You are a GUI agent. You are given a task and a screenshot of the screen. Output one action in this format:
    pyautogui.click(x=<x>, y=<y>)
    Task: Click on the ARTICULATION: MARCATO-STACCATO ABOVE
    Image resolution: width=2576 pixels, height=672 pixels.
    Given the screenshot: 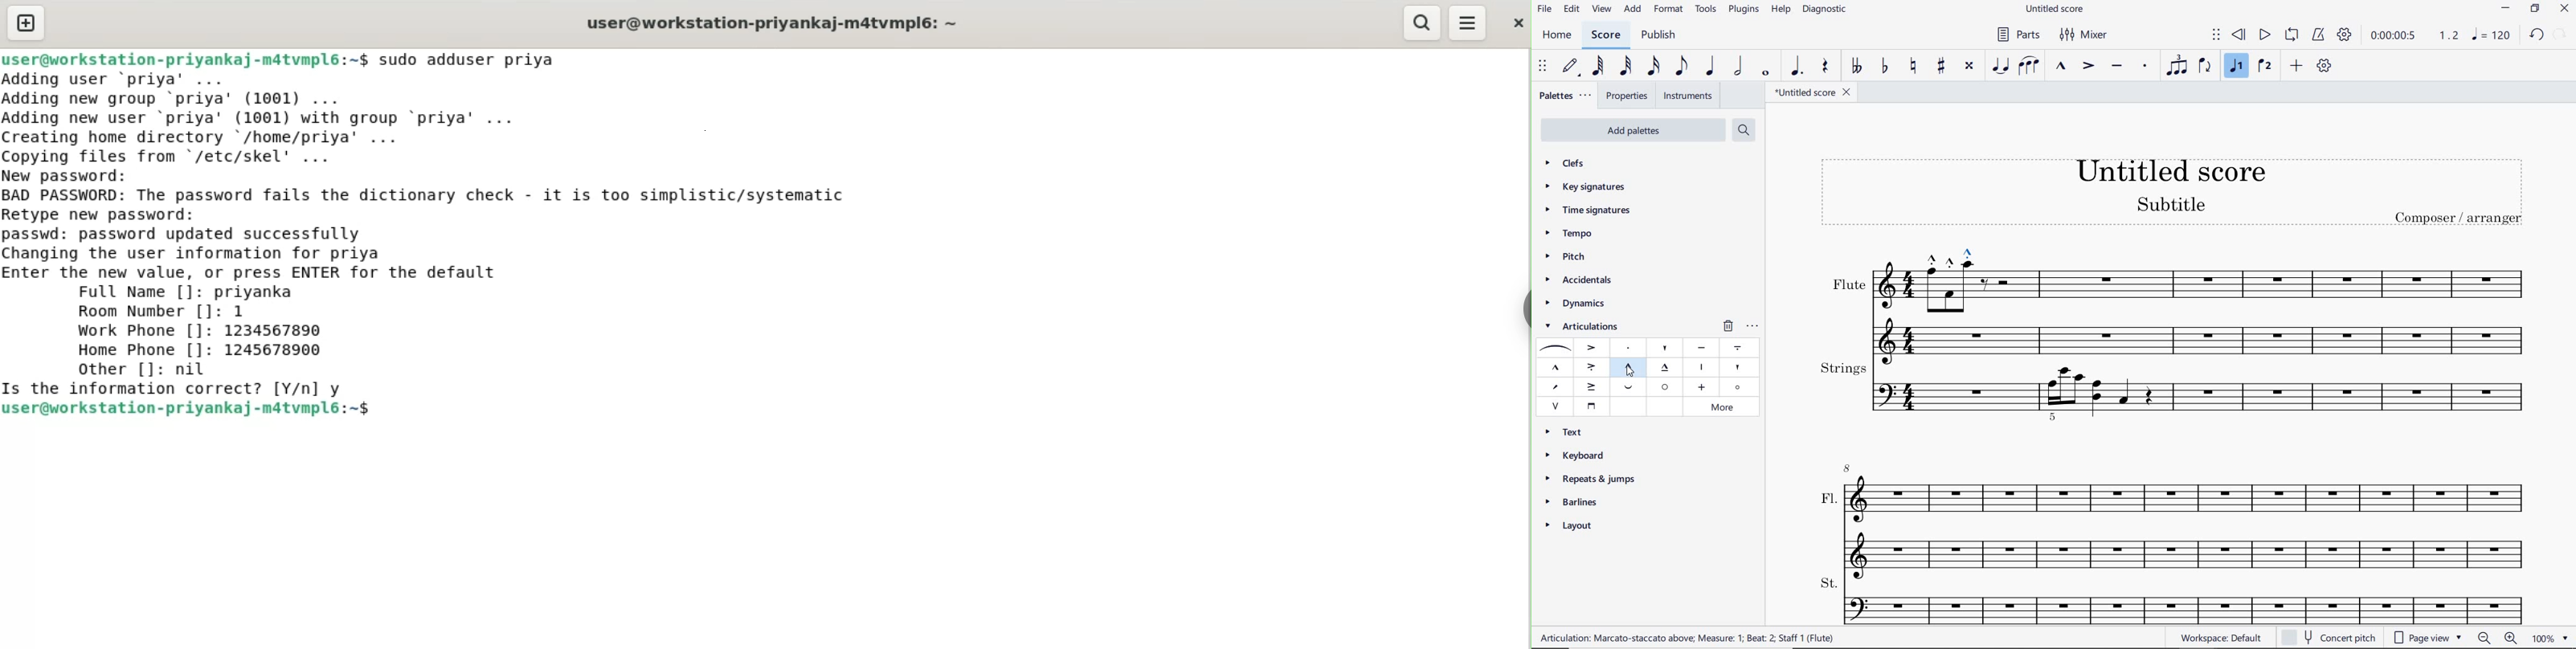 What is the action you would take?
    pyautogui.click(x=1691, y=638)
    